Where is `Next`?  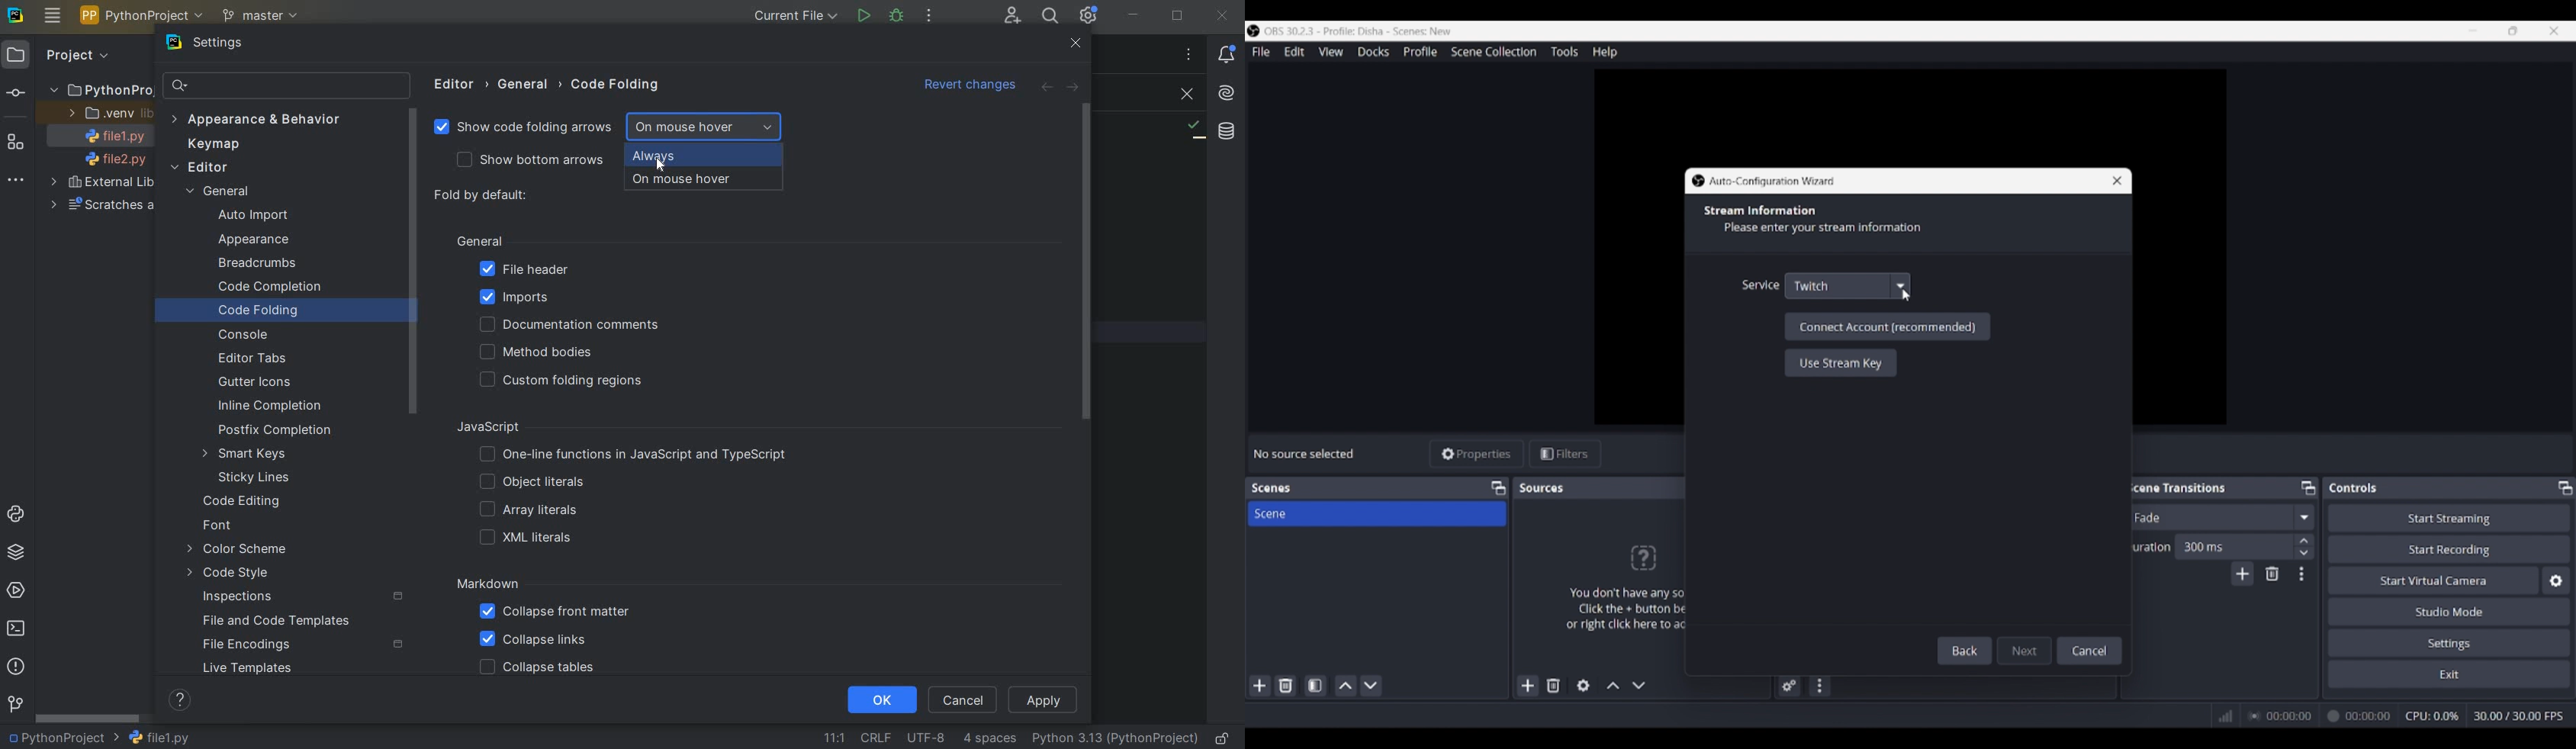 Next is located at coordinates (2026, 648).